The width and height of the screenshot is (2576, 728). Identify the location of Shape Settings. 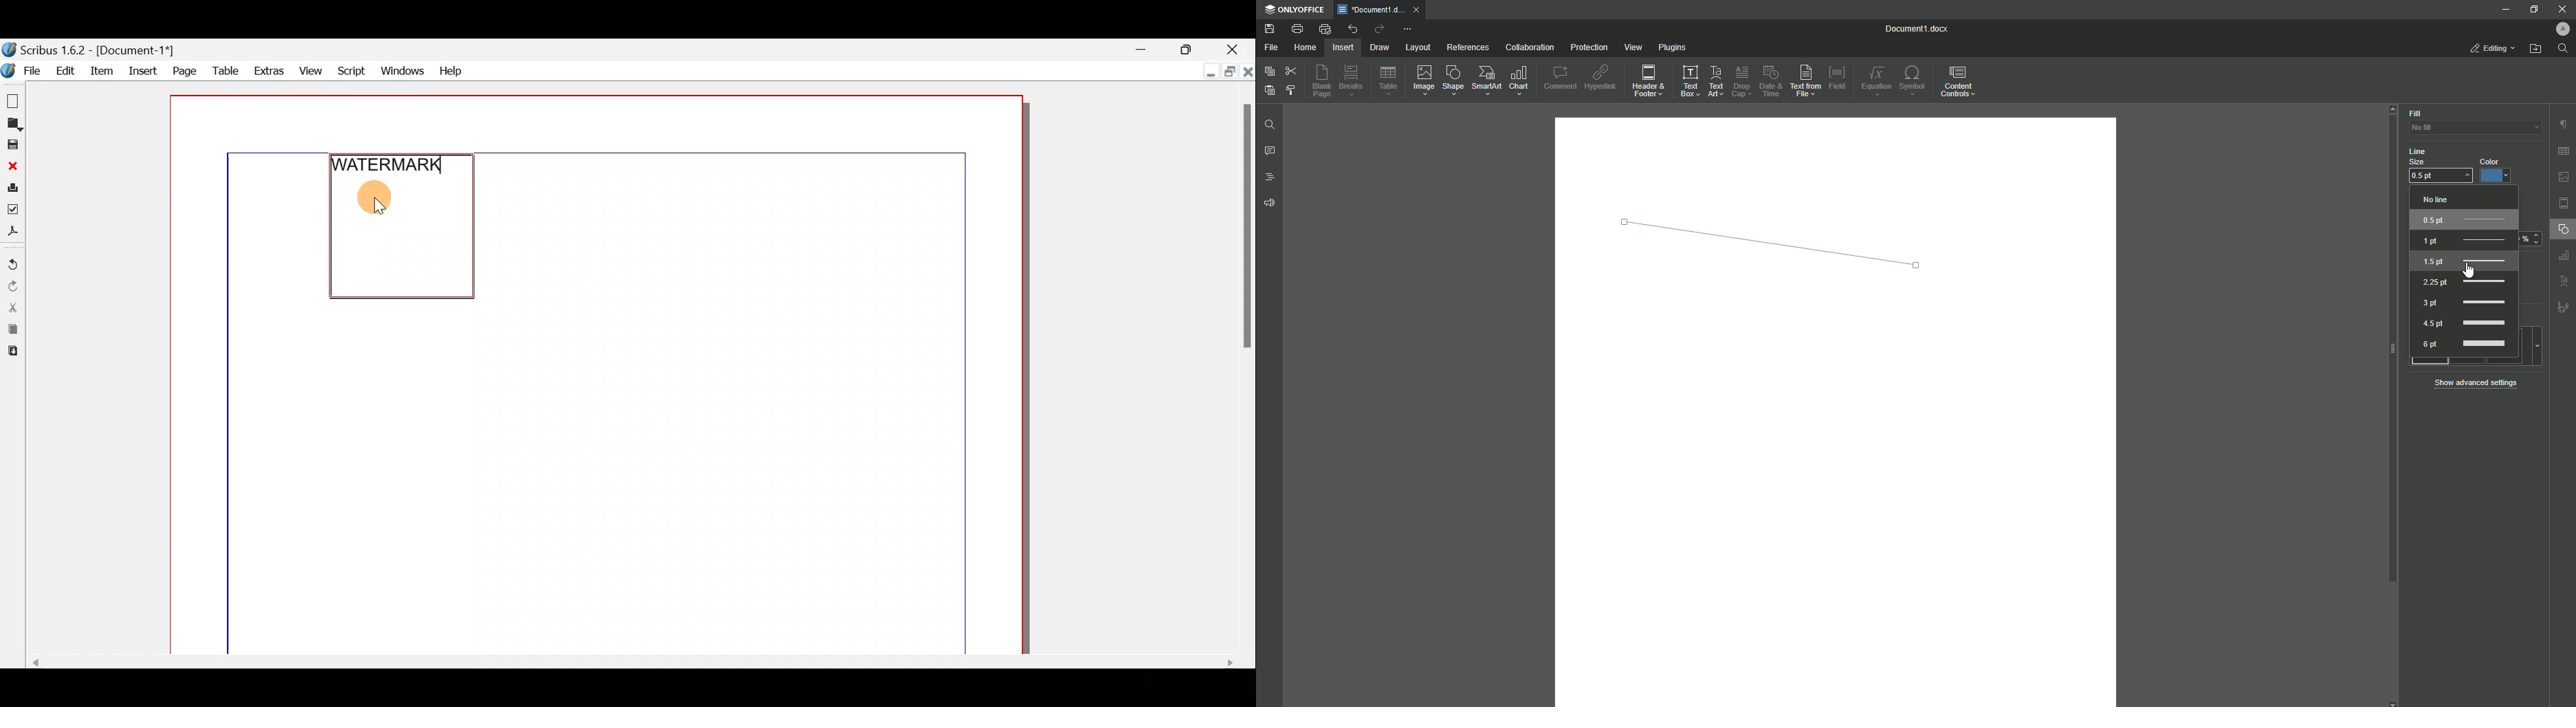
(2562, 231).